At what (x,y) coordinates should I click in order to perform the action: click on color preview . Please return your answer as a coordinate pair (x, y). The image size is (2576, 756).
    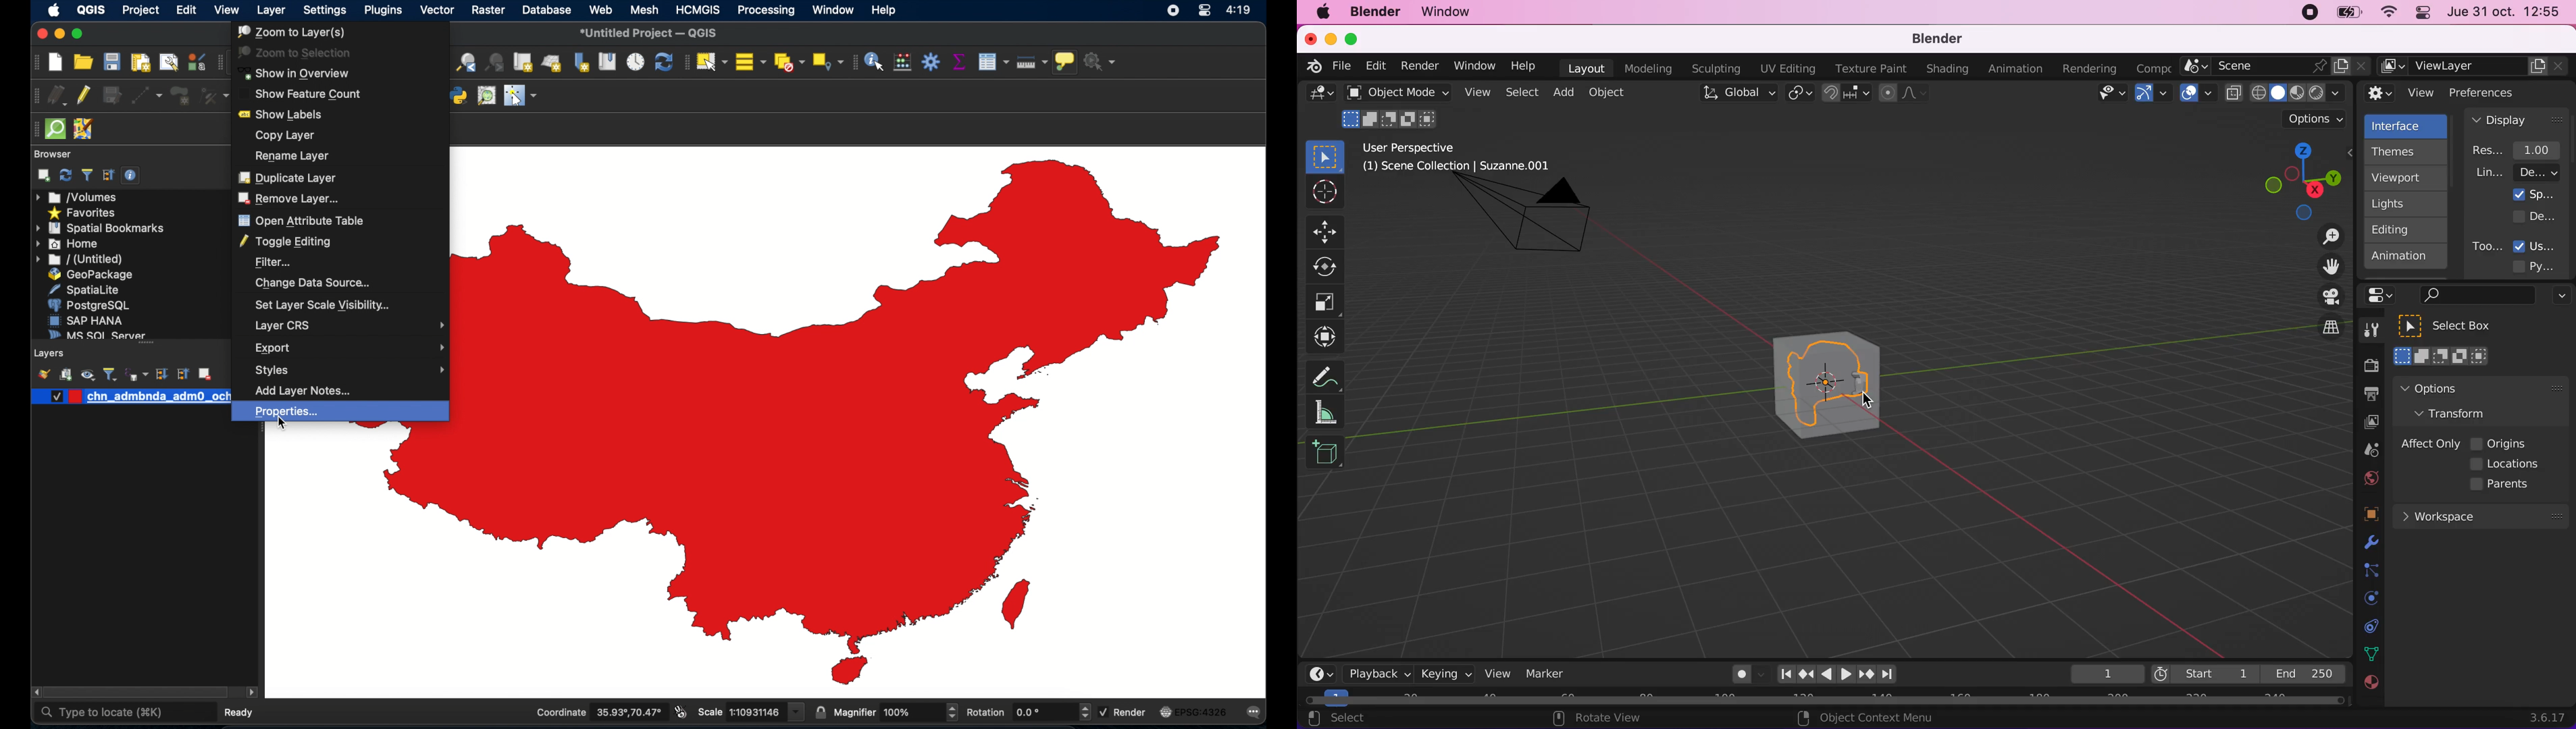
    Looking at the image, I should click on (76, 396).